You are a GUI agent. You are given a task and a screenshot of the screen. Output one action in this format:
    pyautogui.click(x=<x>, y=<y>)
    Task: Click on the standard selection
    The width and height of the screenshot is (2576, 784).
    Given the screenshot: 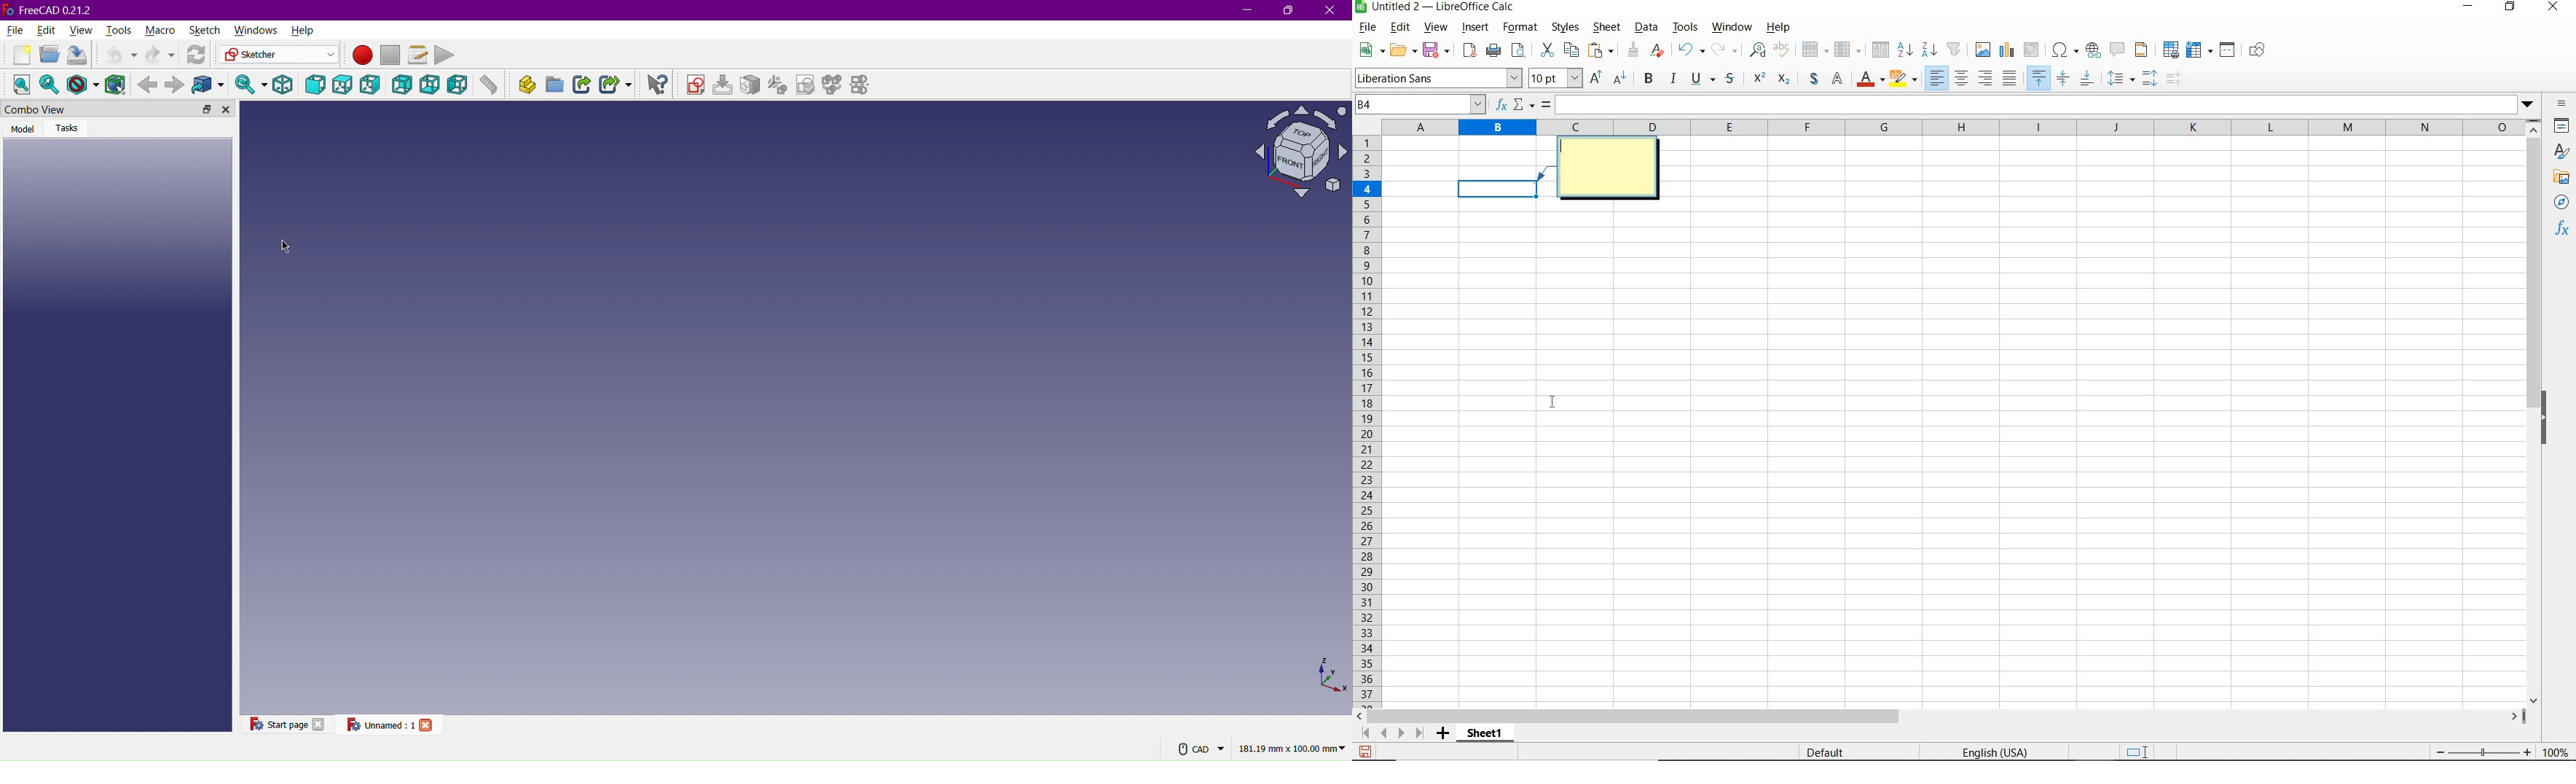 What is the action you would take?
    pyautogui.click(x=2134, y=752)
    